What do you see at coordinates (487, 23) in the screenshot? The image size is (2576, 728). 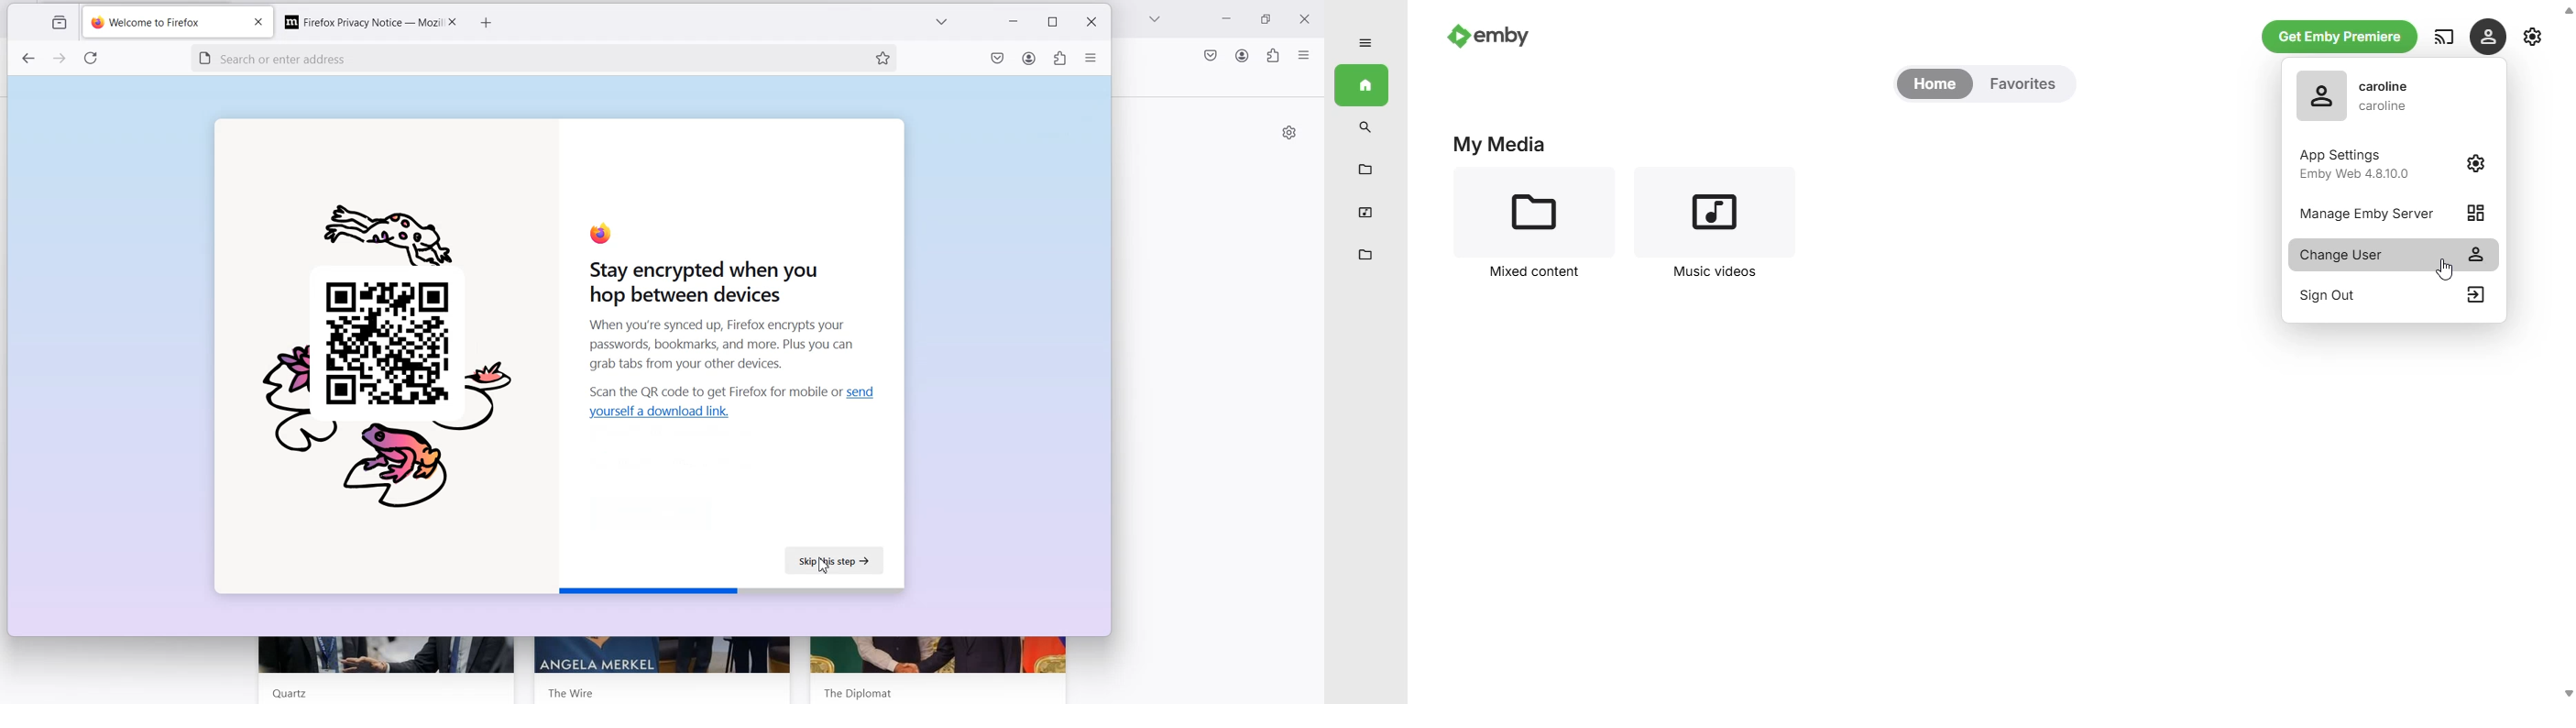 I see `add new tab` at bounding box center [487, 23].